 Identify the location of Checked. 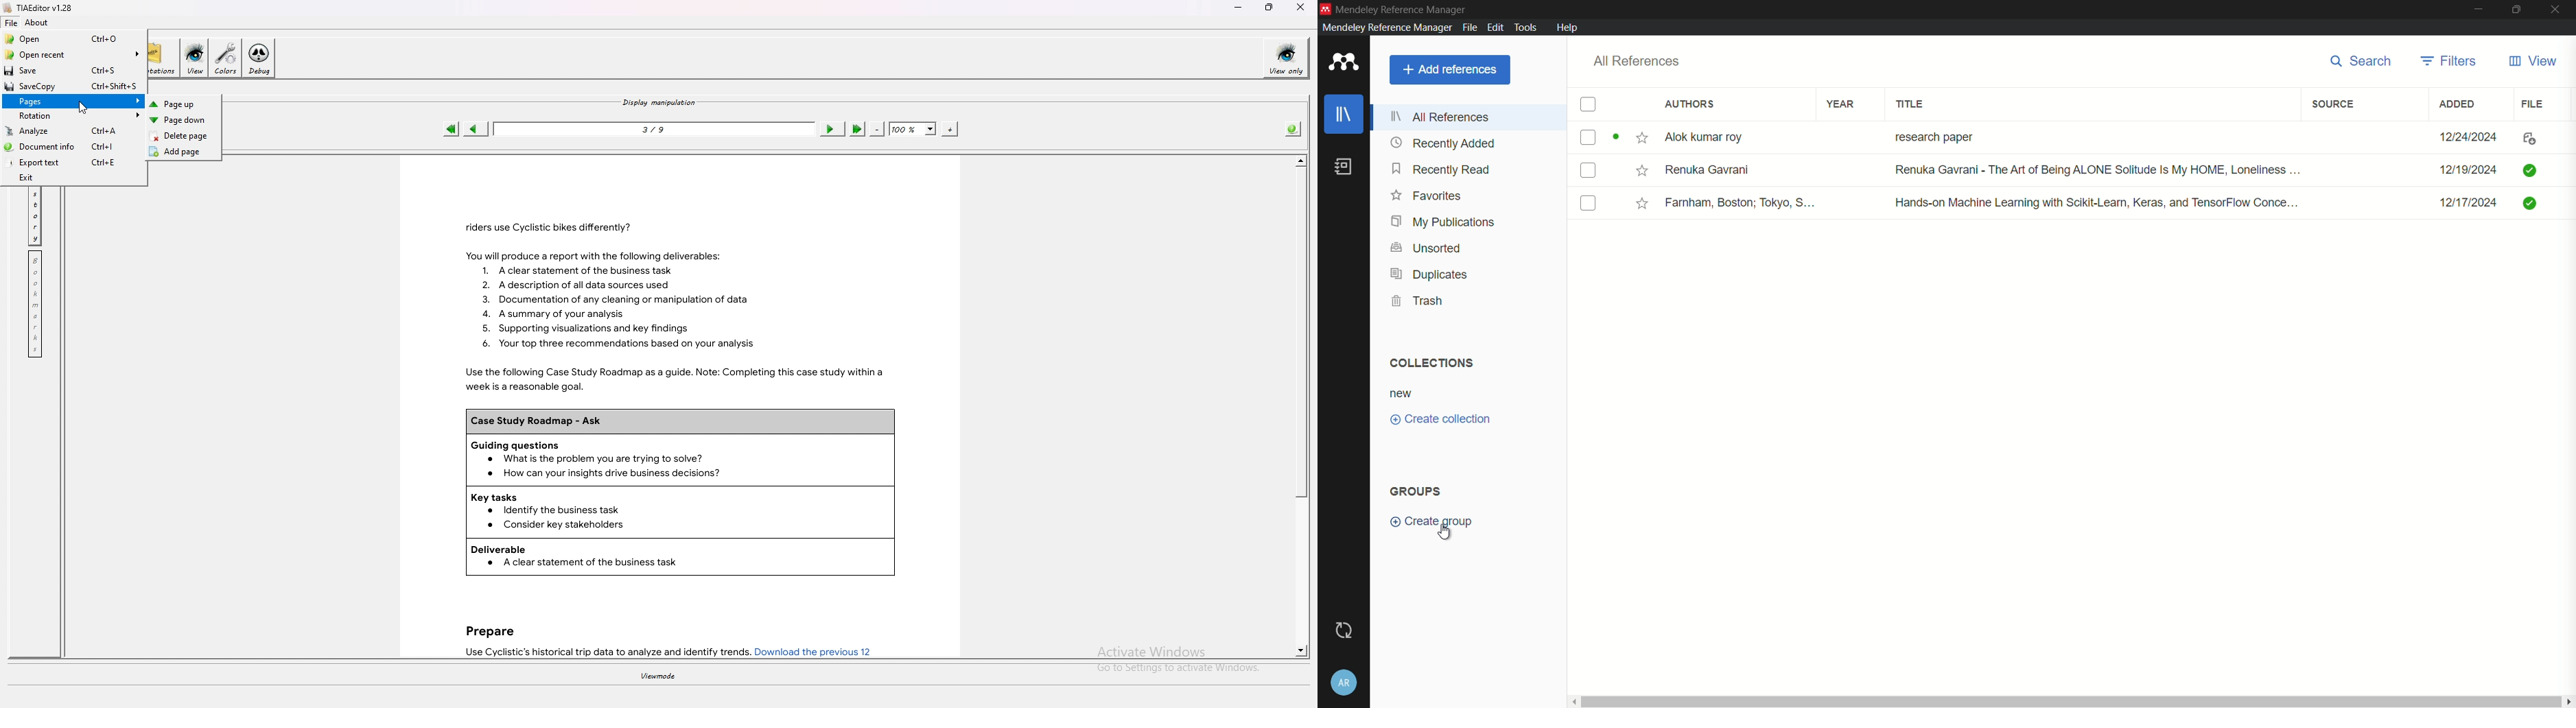
(2529, 169).